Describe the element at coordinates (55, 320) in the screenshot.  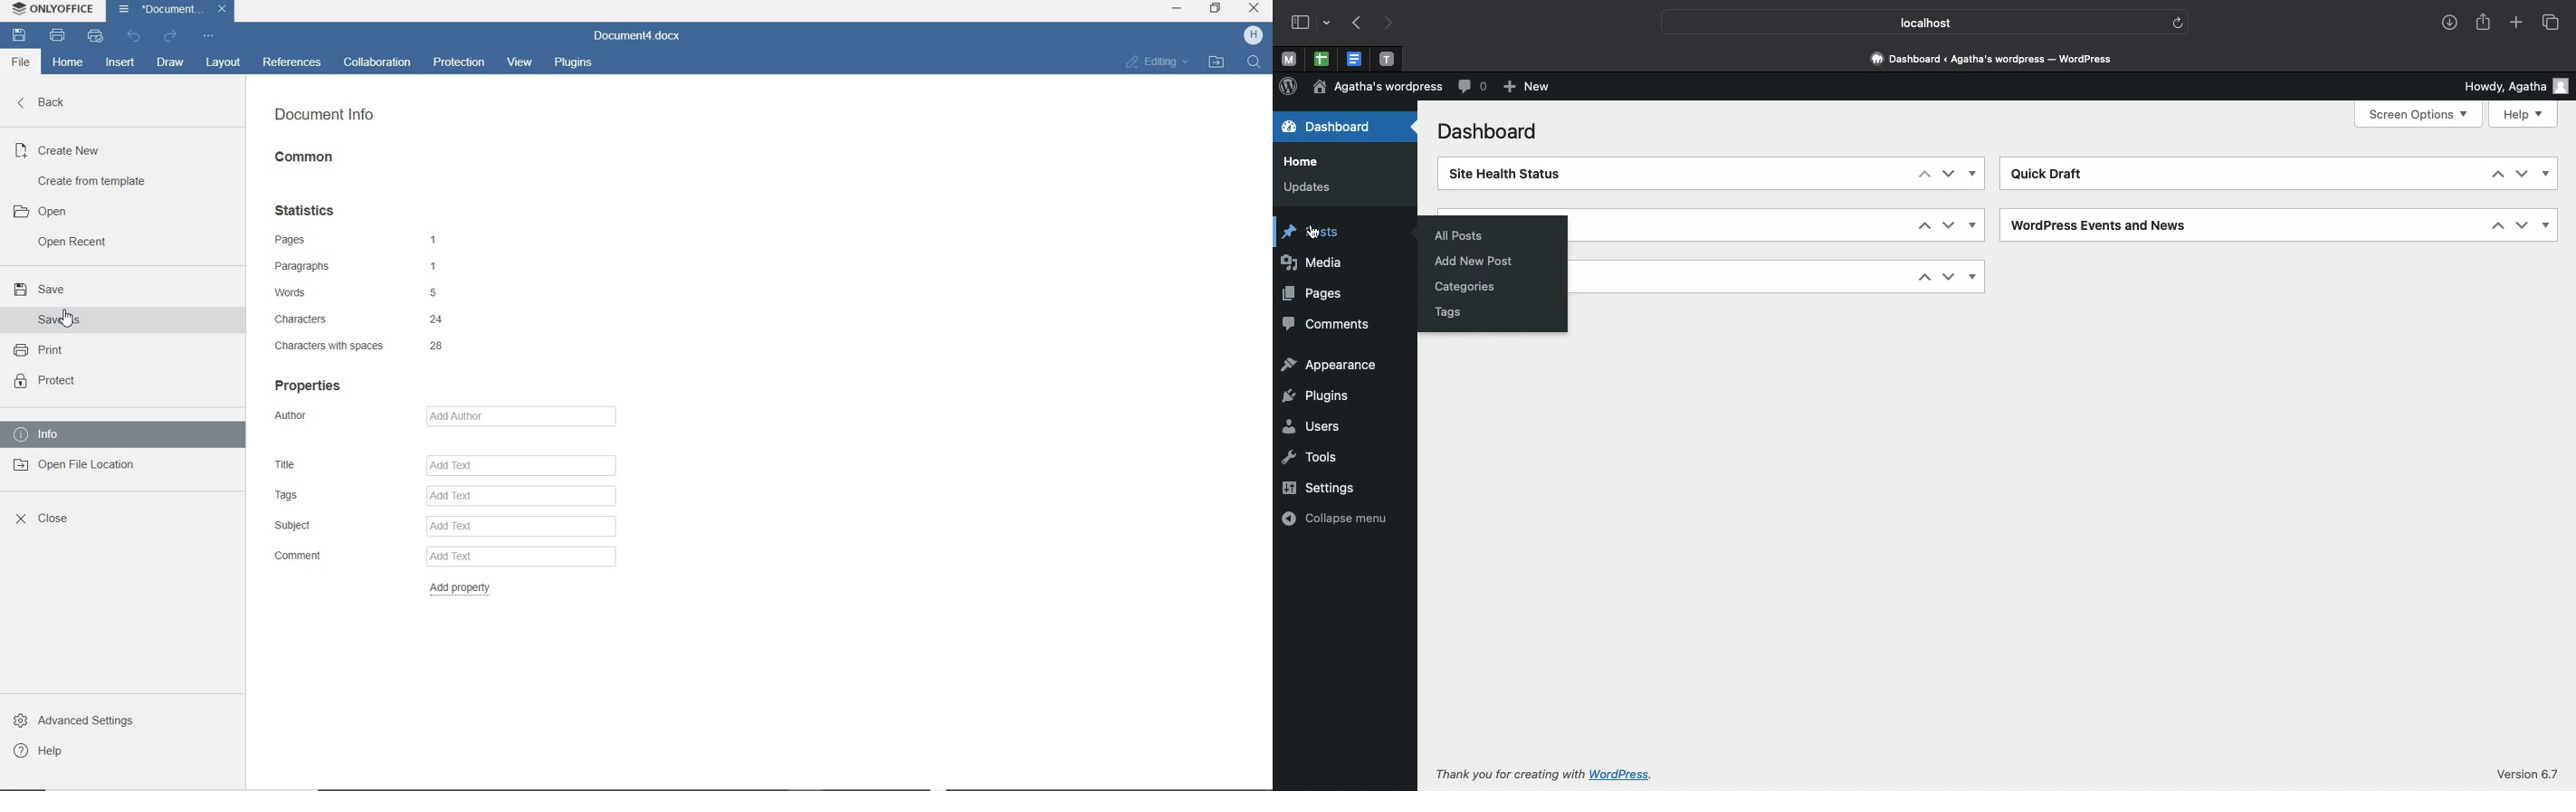
I see `save us` at that location.